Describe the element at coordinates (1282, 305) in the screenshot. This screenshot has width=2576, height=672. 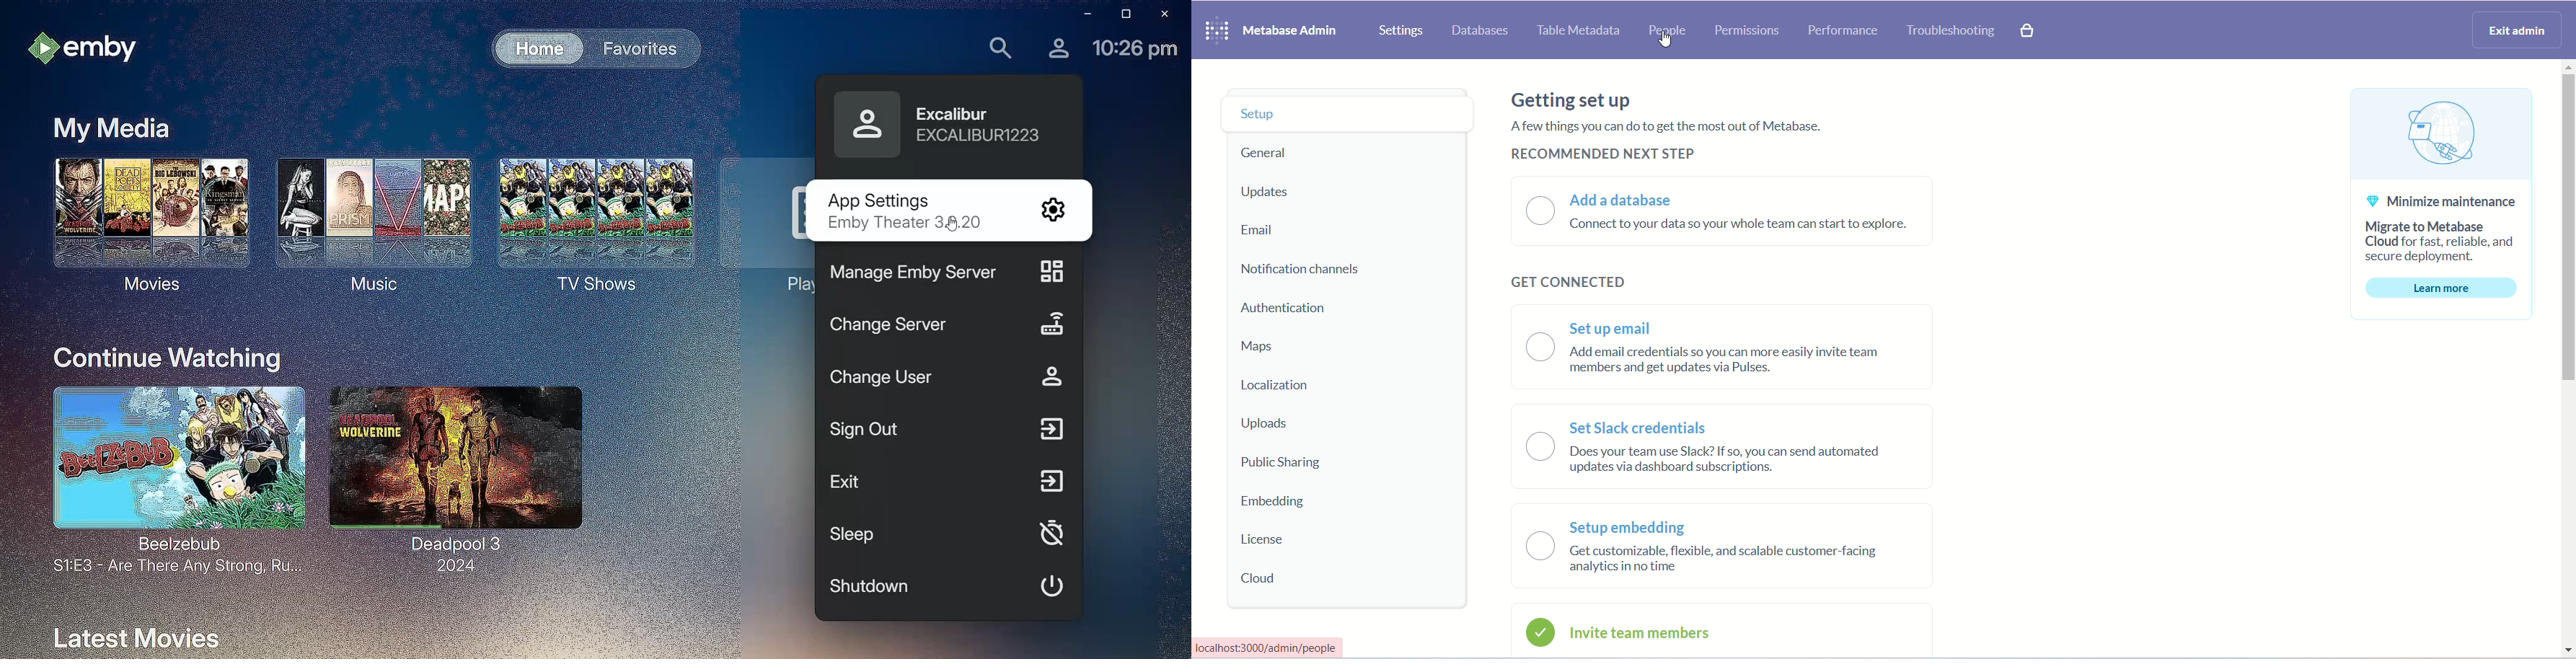
I see `authentication` at that location.